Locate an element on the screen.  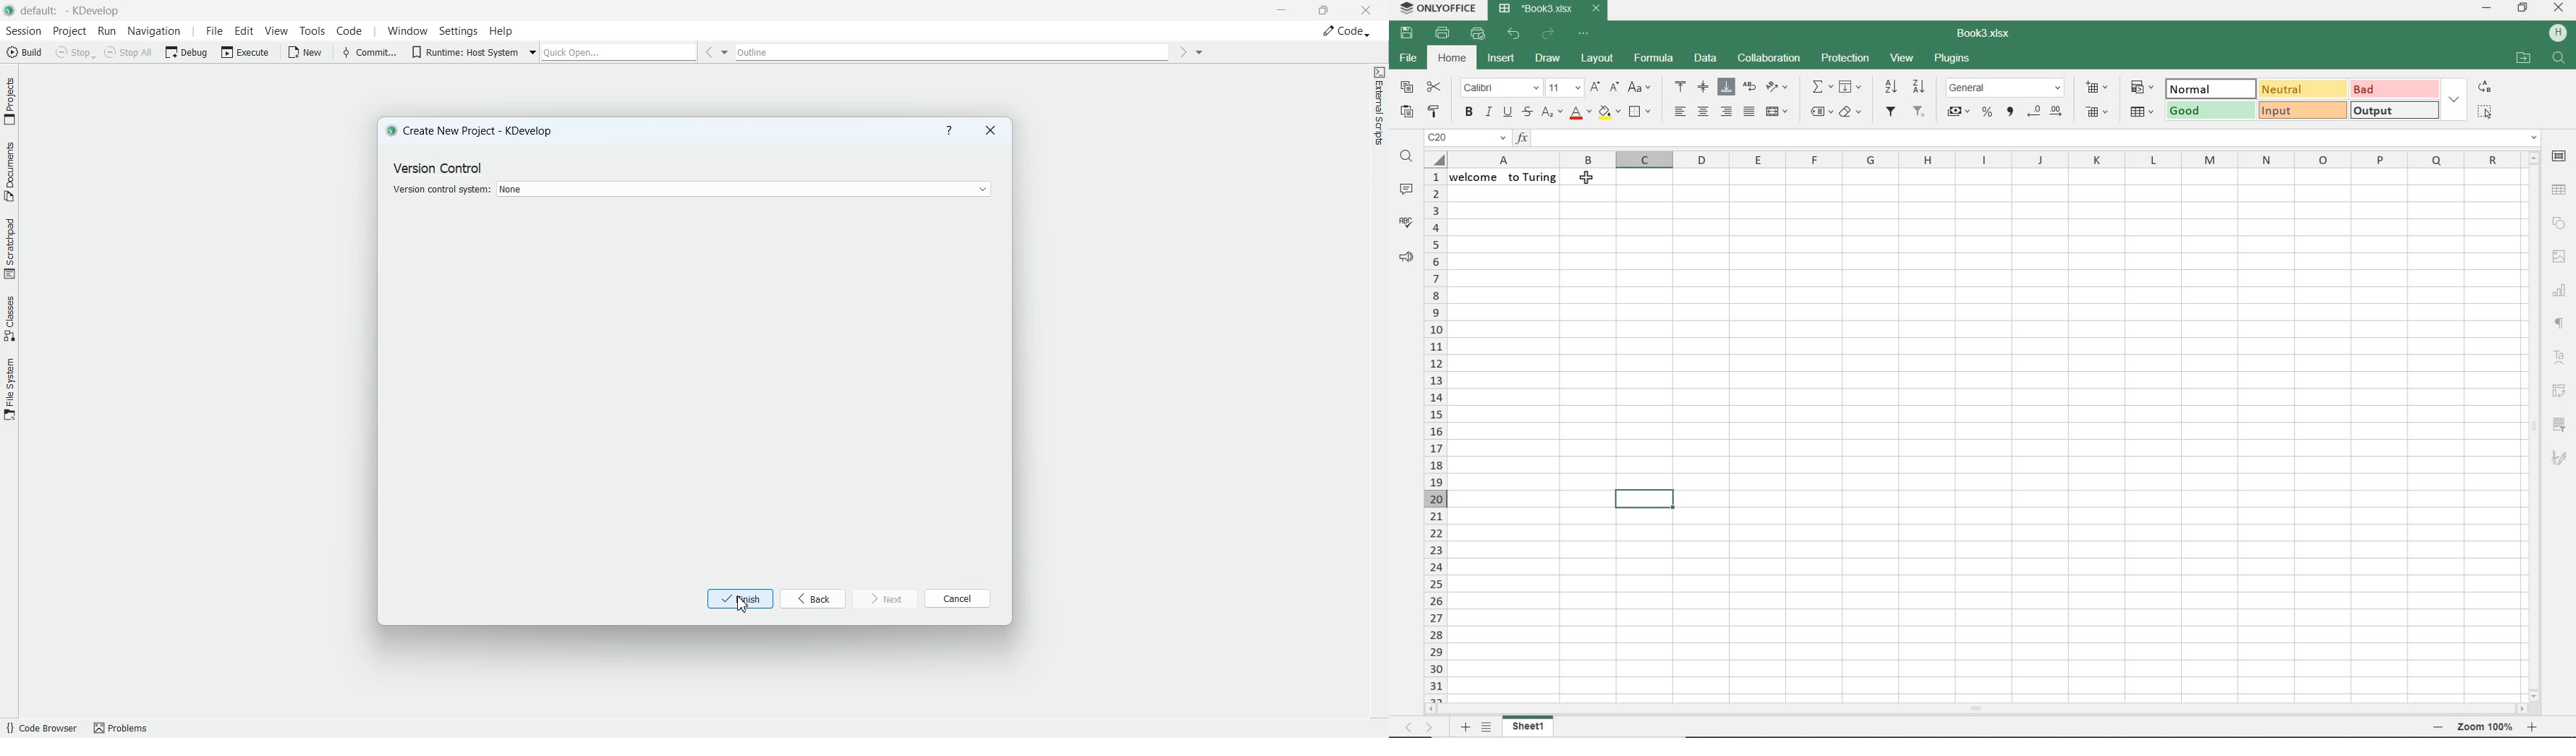
cut is located at coordinates (1435, 87).